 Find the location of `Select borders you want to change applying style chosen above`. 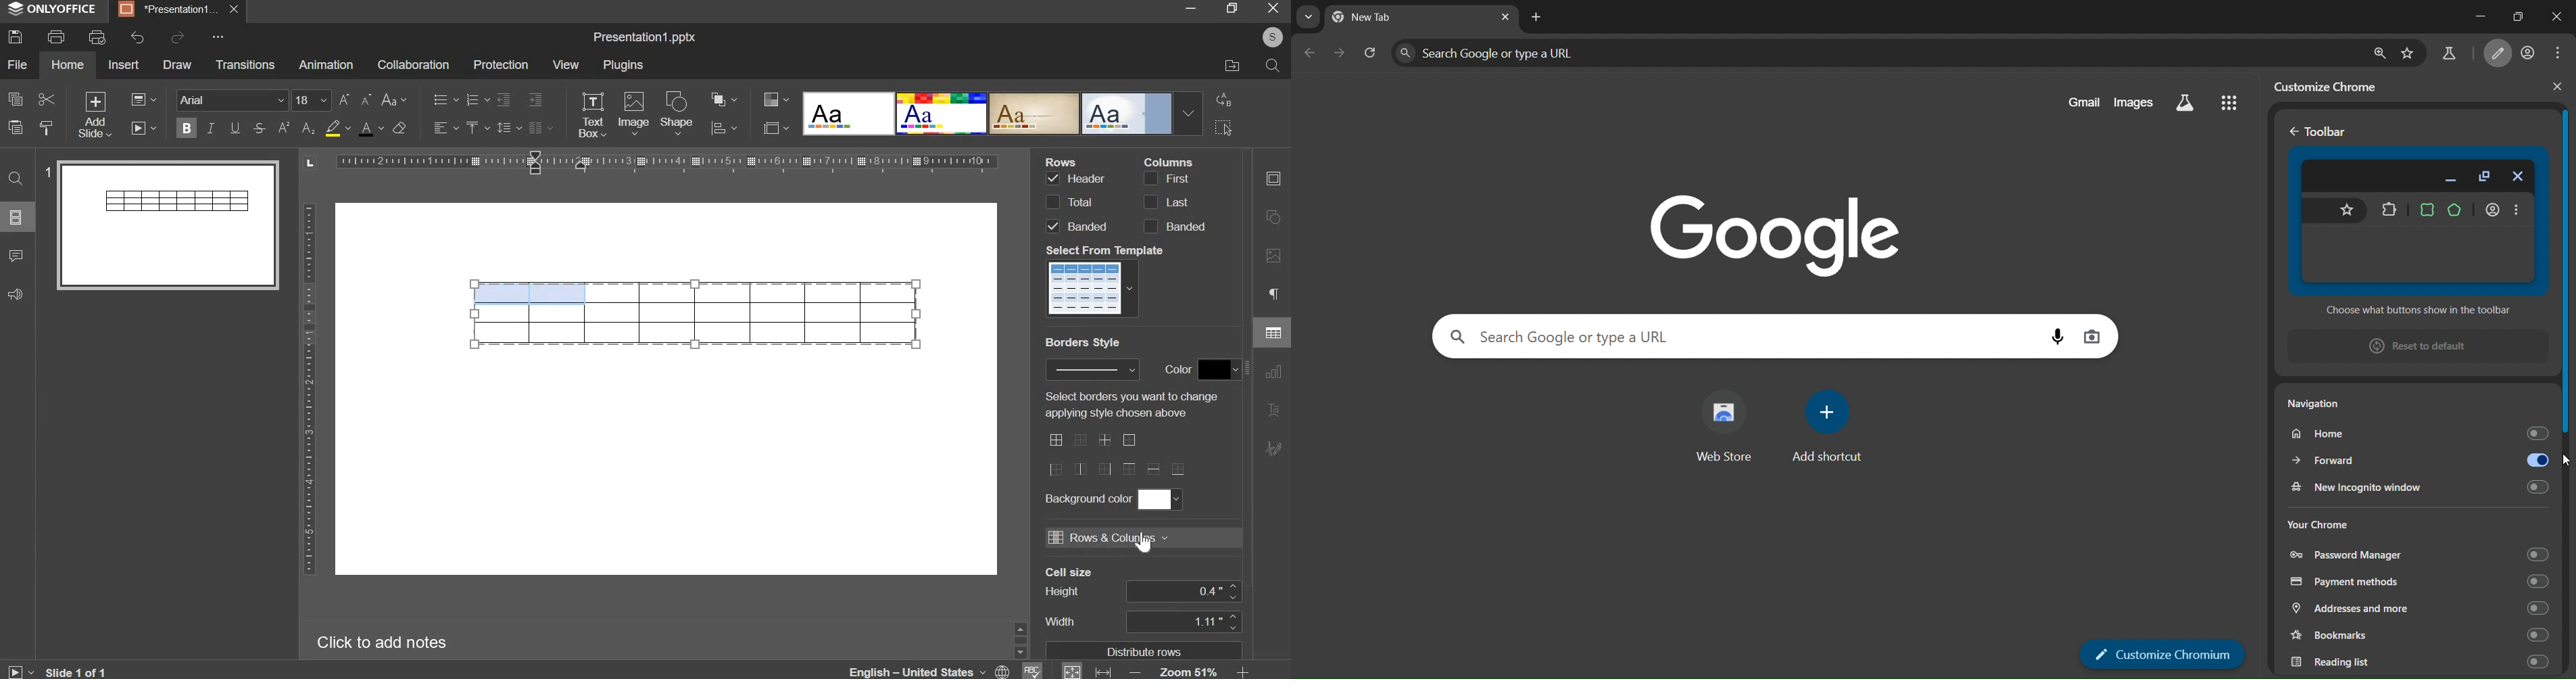

Select borders you want to change applying style chosen above is located at coordinates (1129, 404).